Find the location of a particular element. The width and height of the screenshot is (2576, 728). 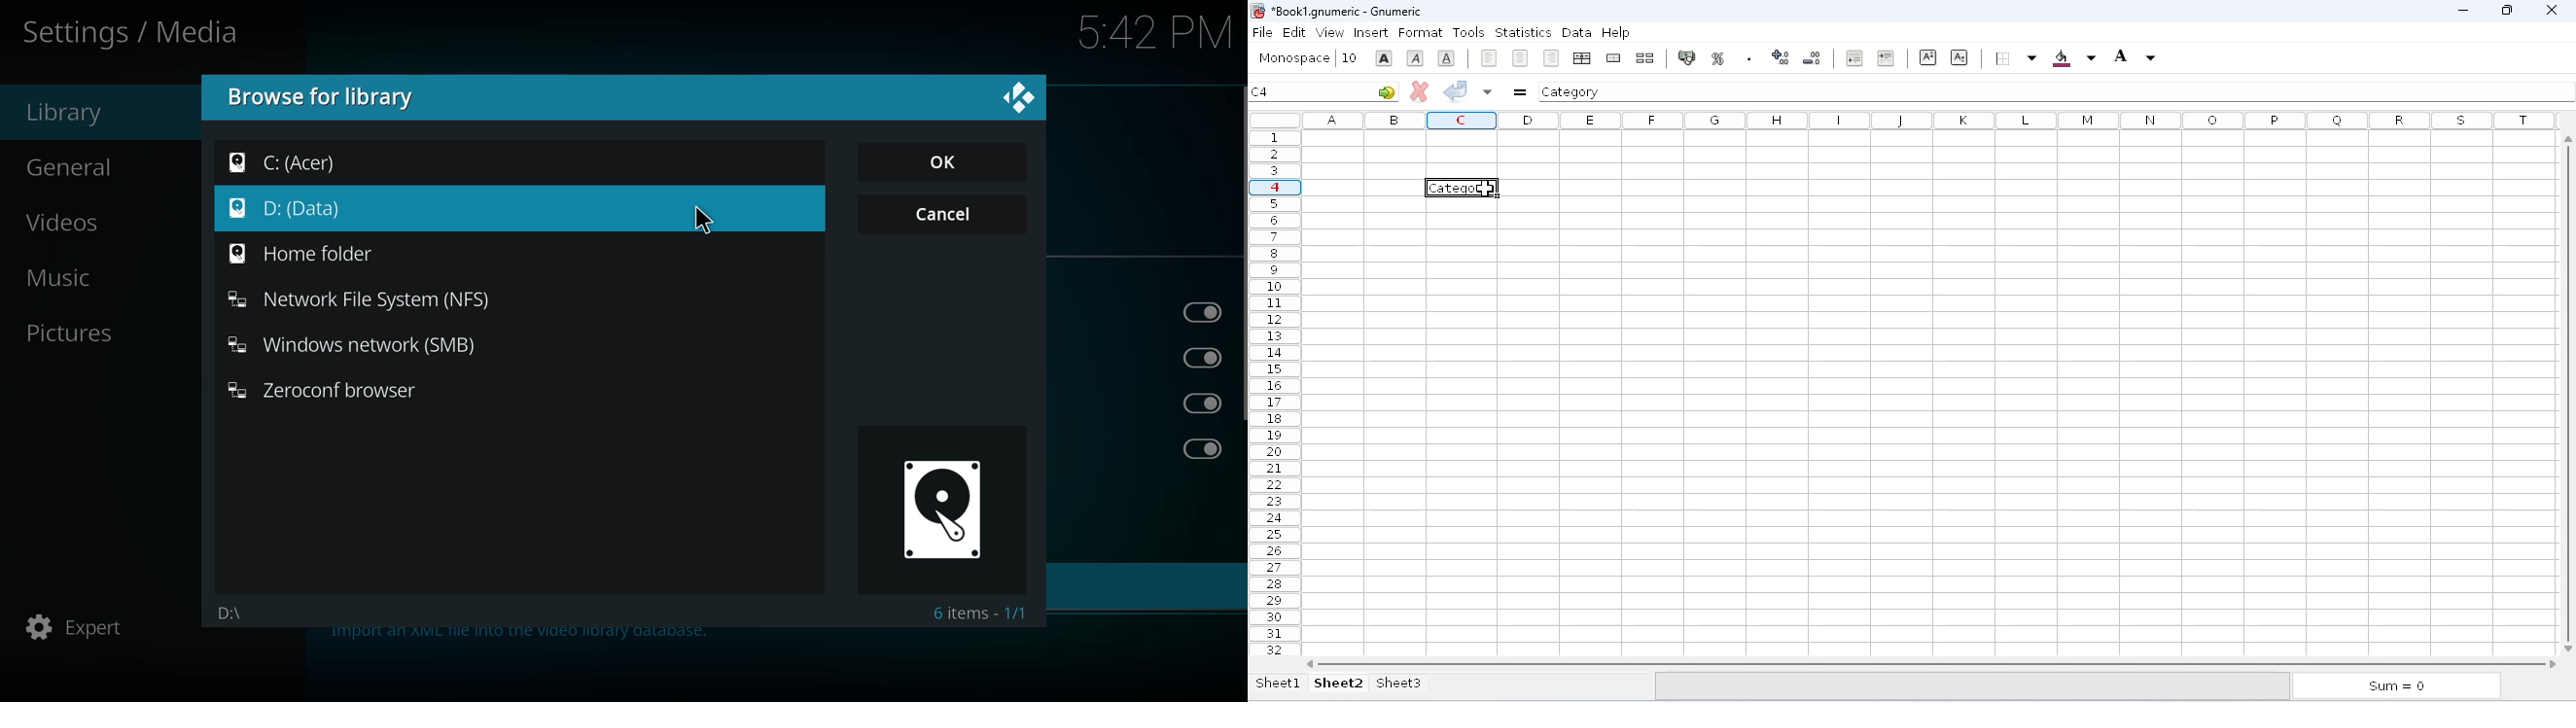

tools is located at coordinates (1468, 32).